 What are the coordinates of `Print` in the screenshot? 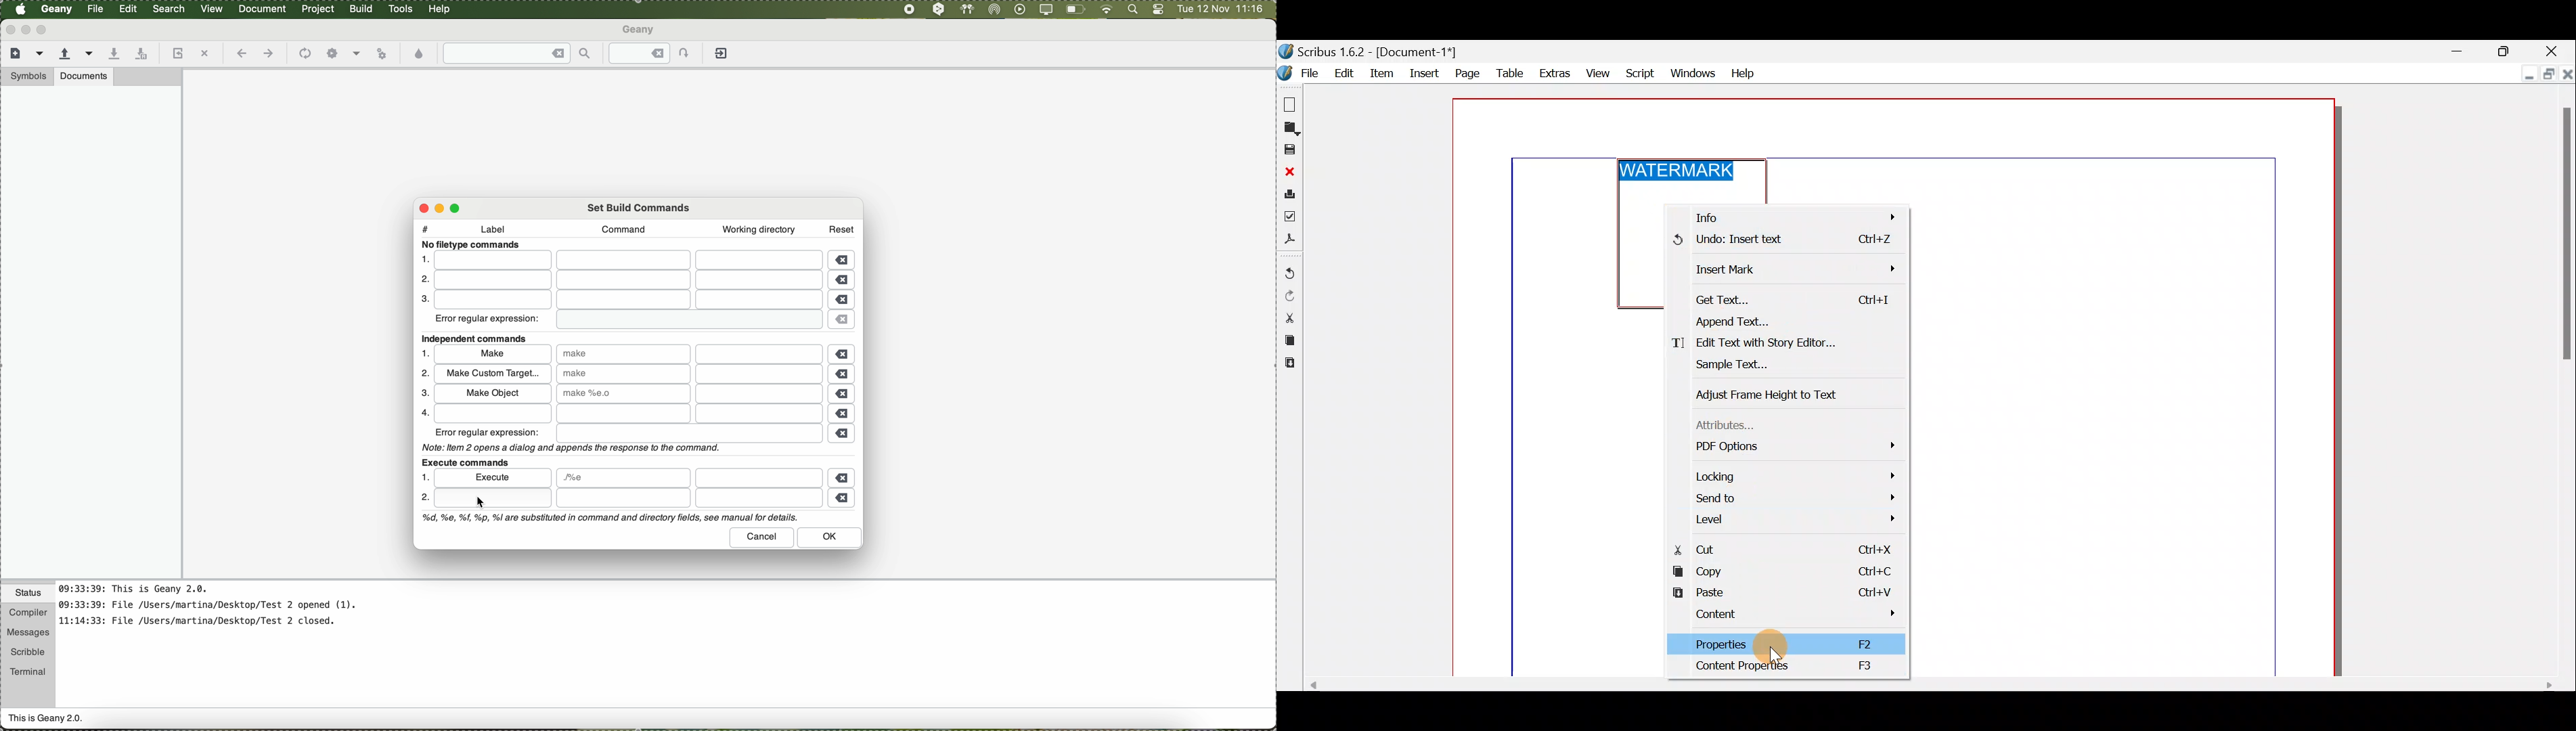 It's located at (1289, 196).